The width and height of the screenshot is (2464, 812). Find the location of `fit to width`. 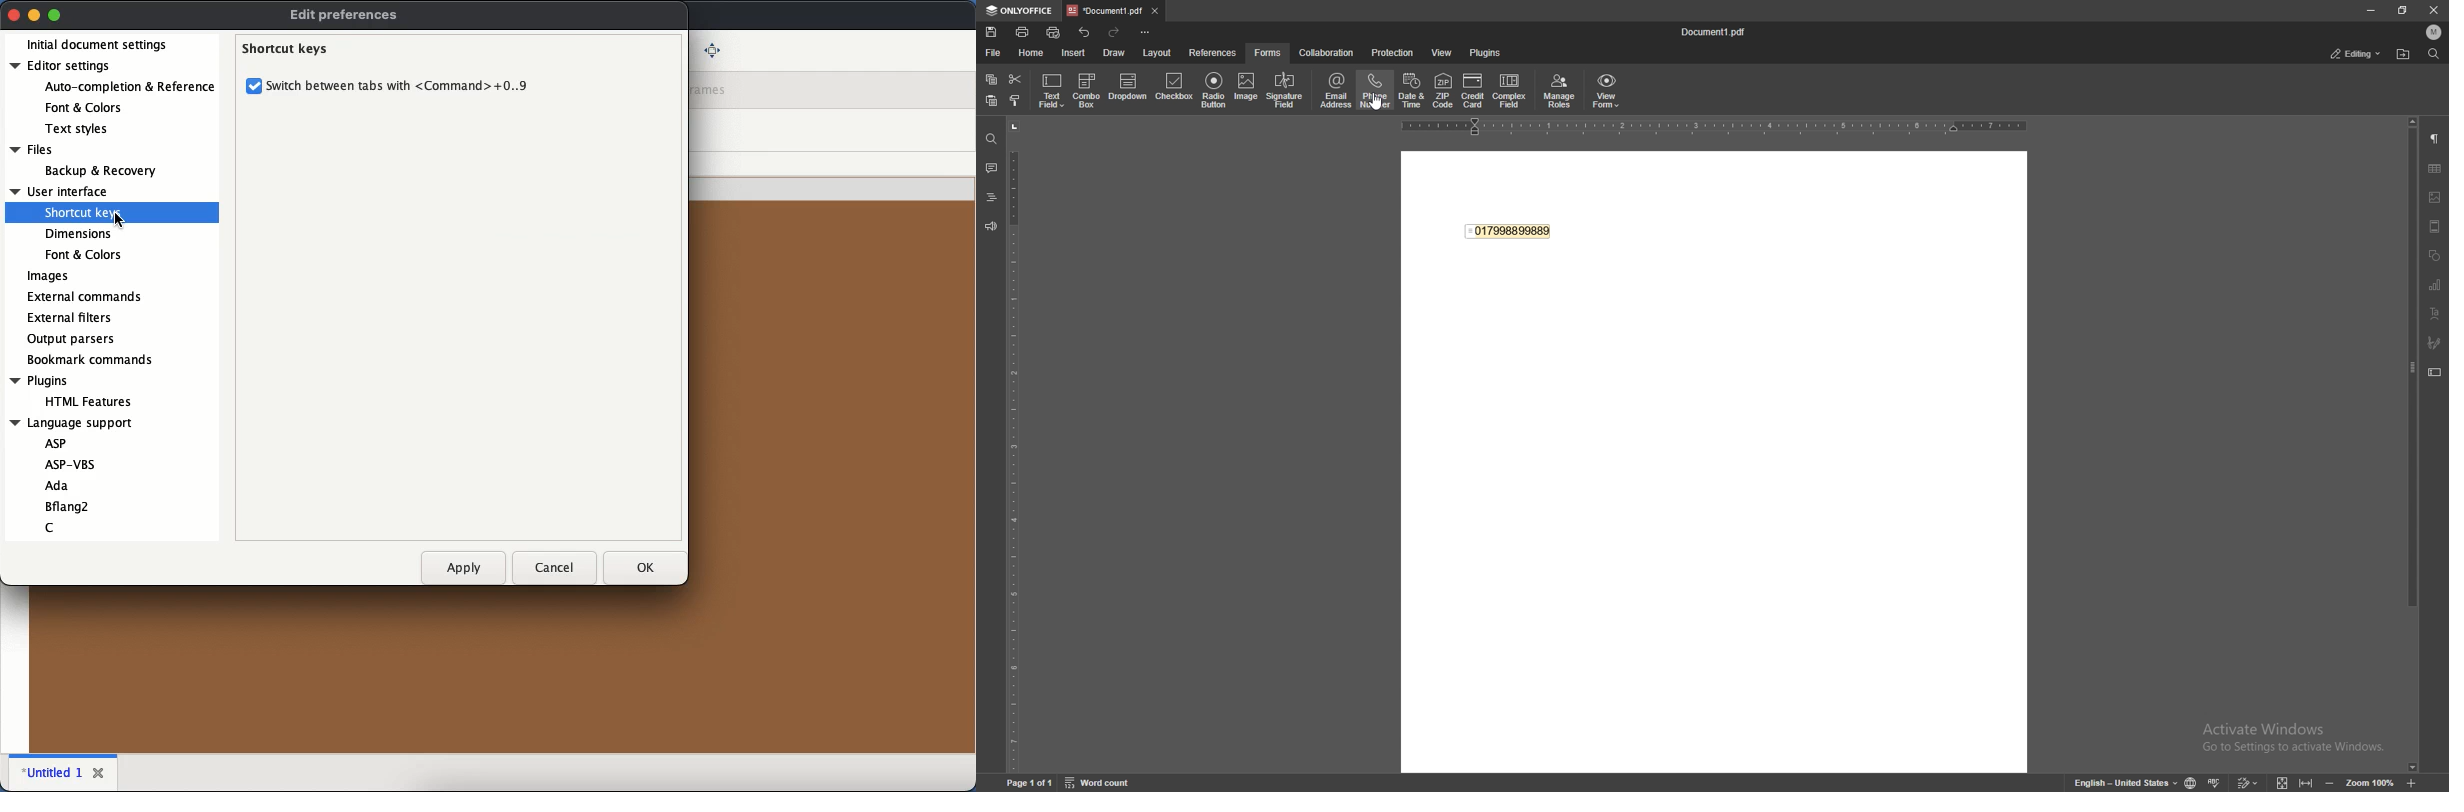

fit to width is located at coordinates (2308, 783).